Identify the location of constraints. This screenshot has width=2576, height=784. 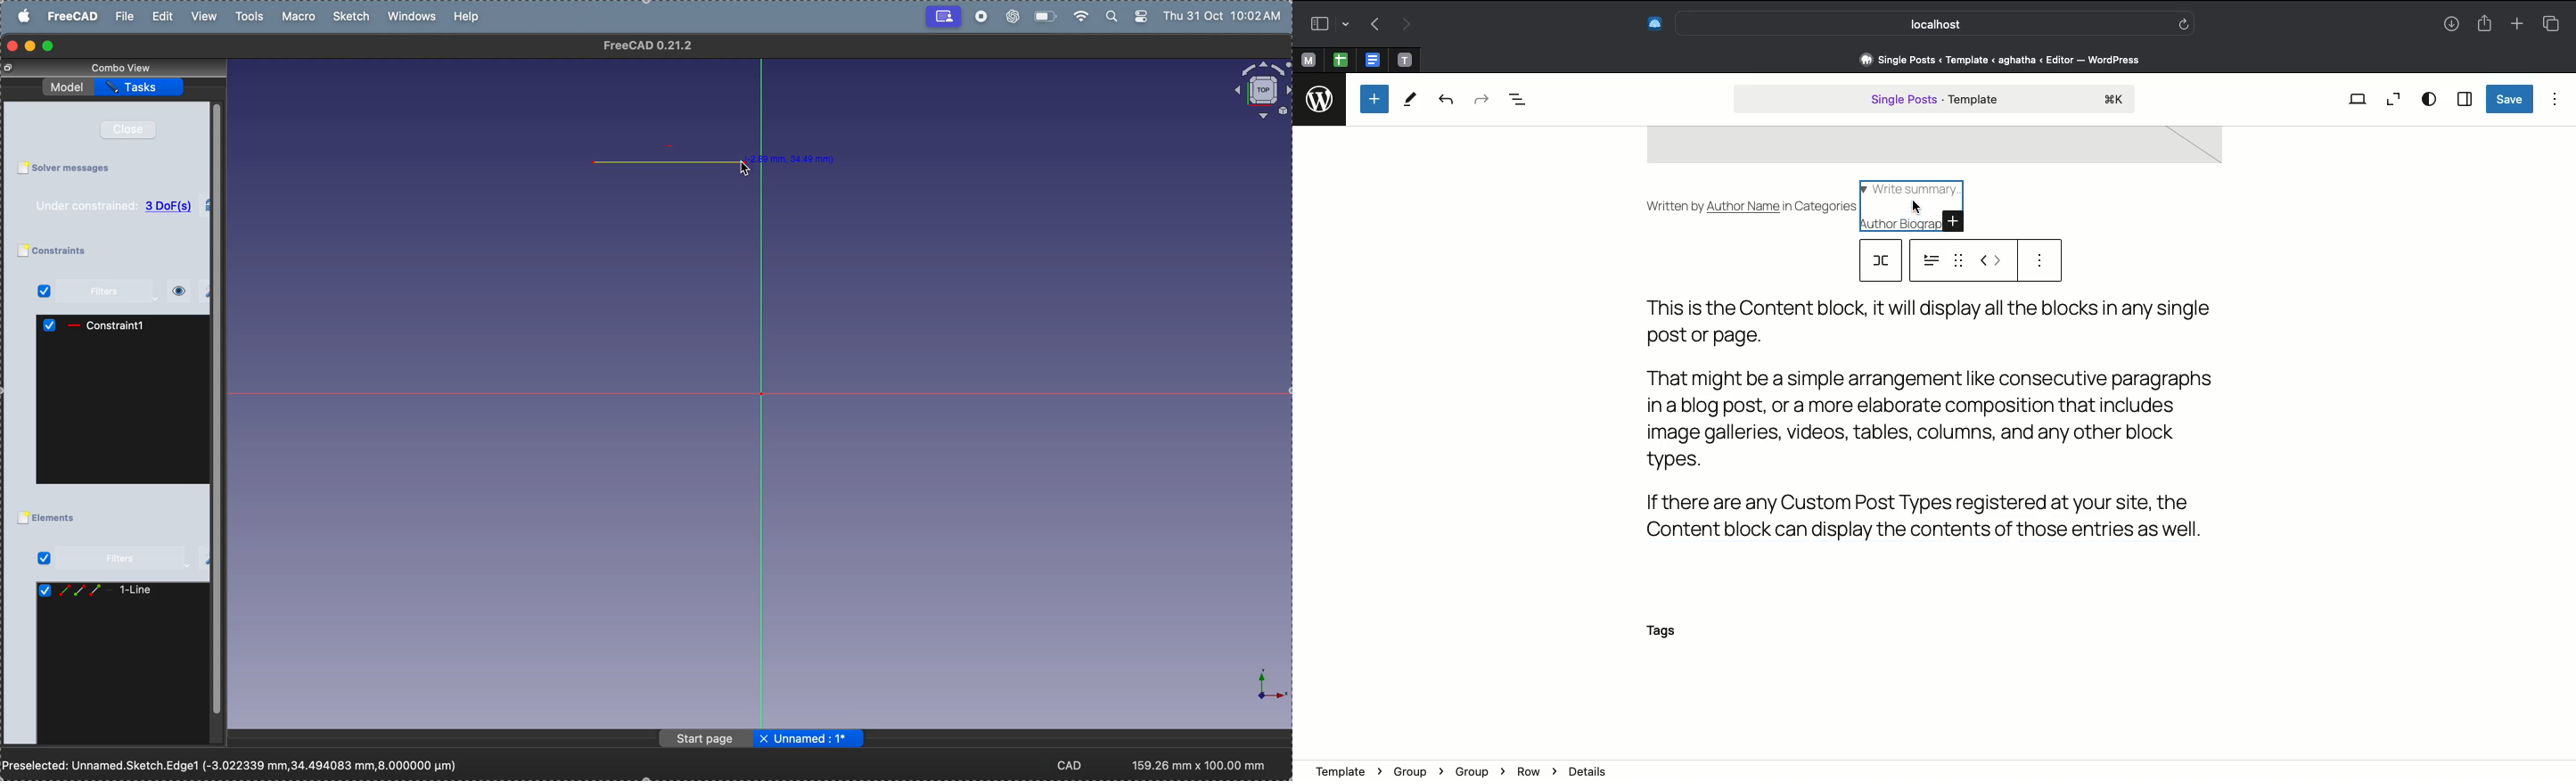
(73, 252).